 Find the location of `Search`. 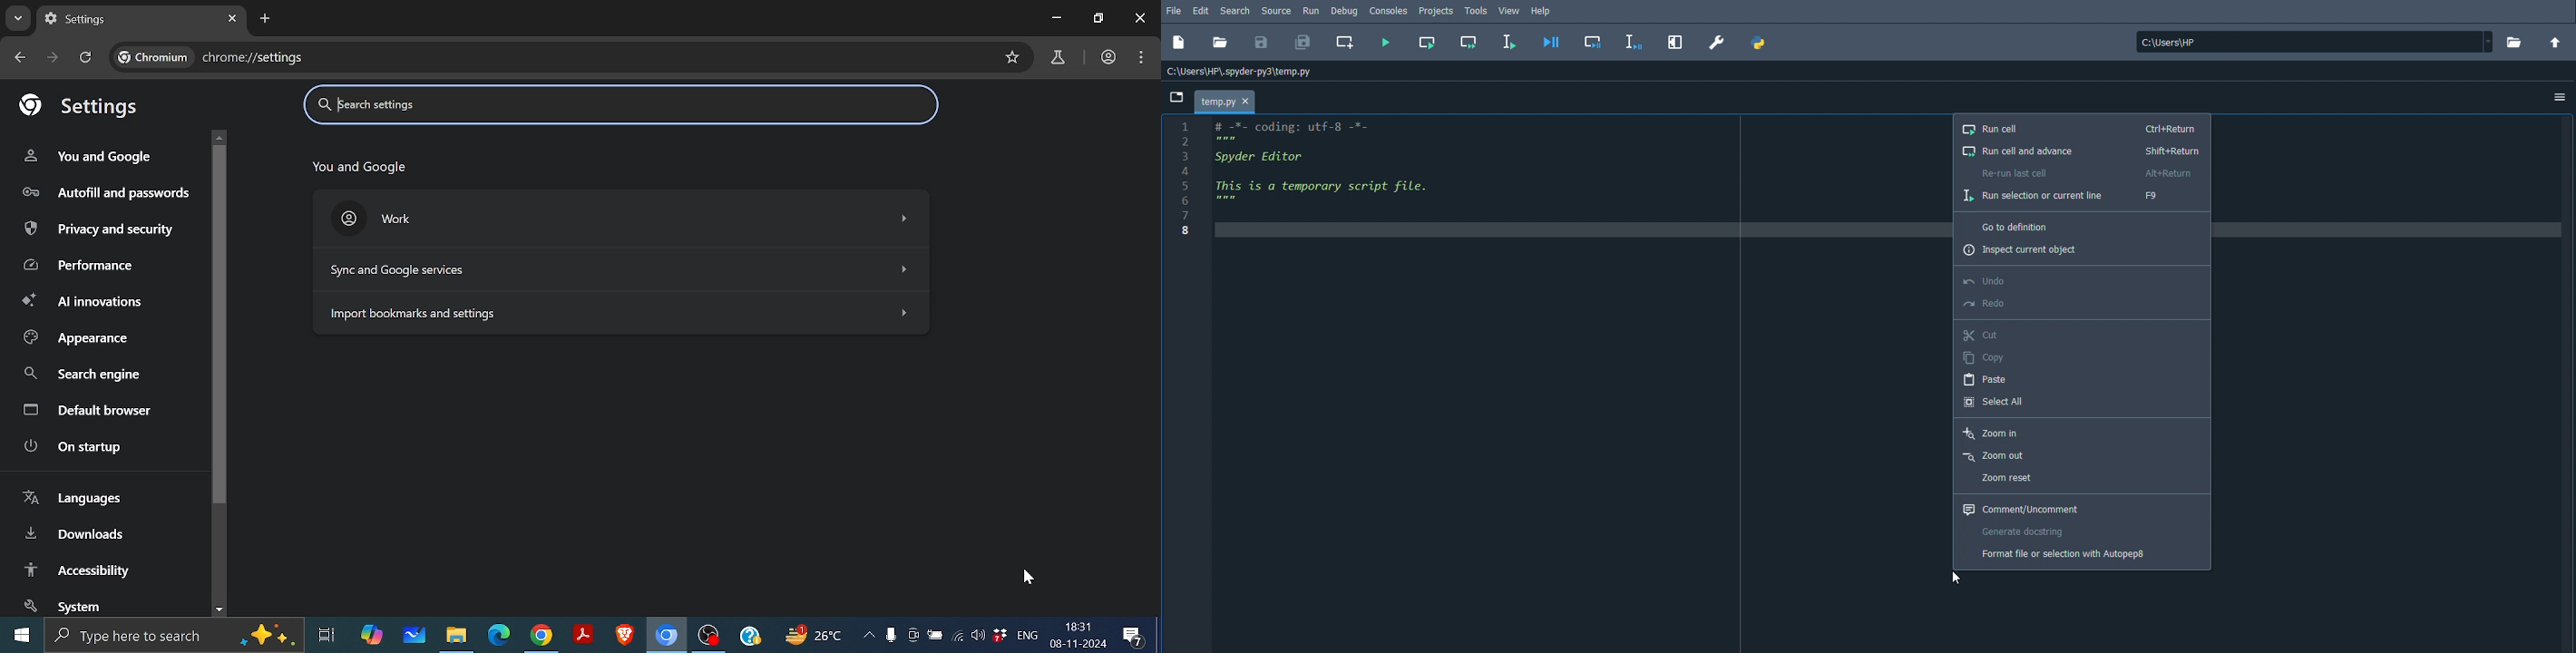

Search is located at coordinates (1236, 11).